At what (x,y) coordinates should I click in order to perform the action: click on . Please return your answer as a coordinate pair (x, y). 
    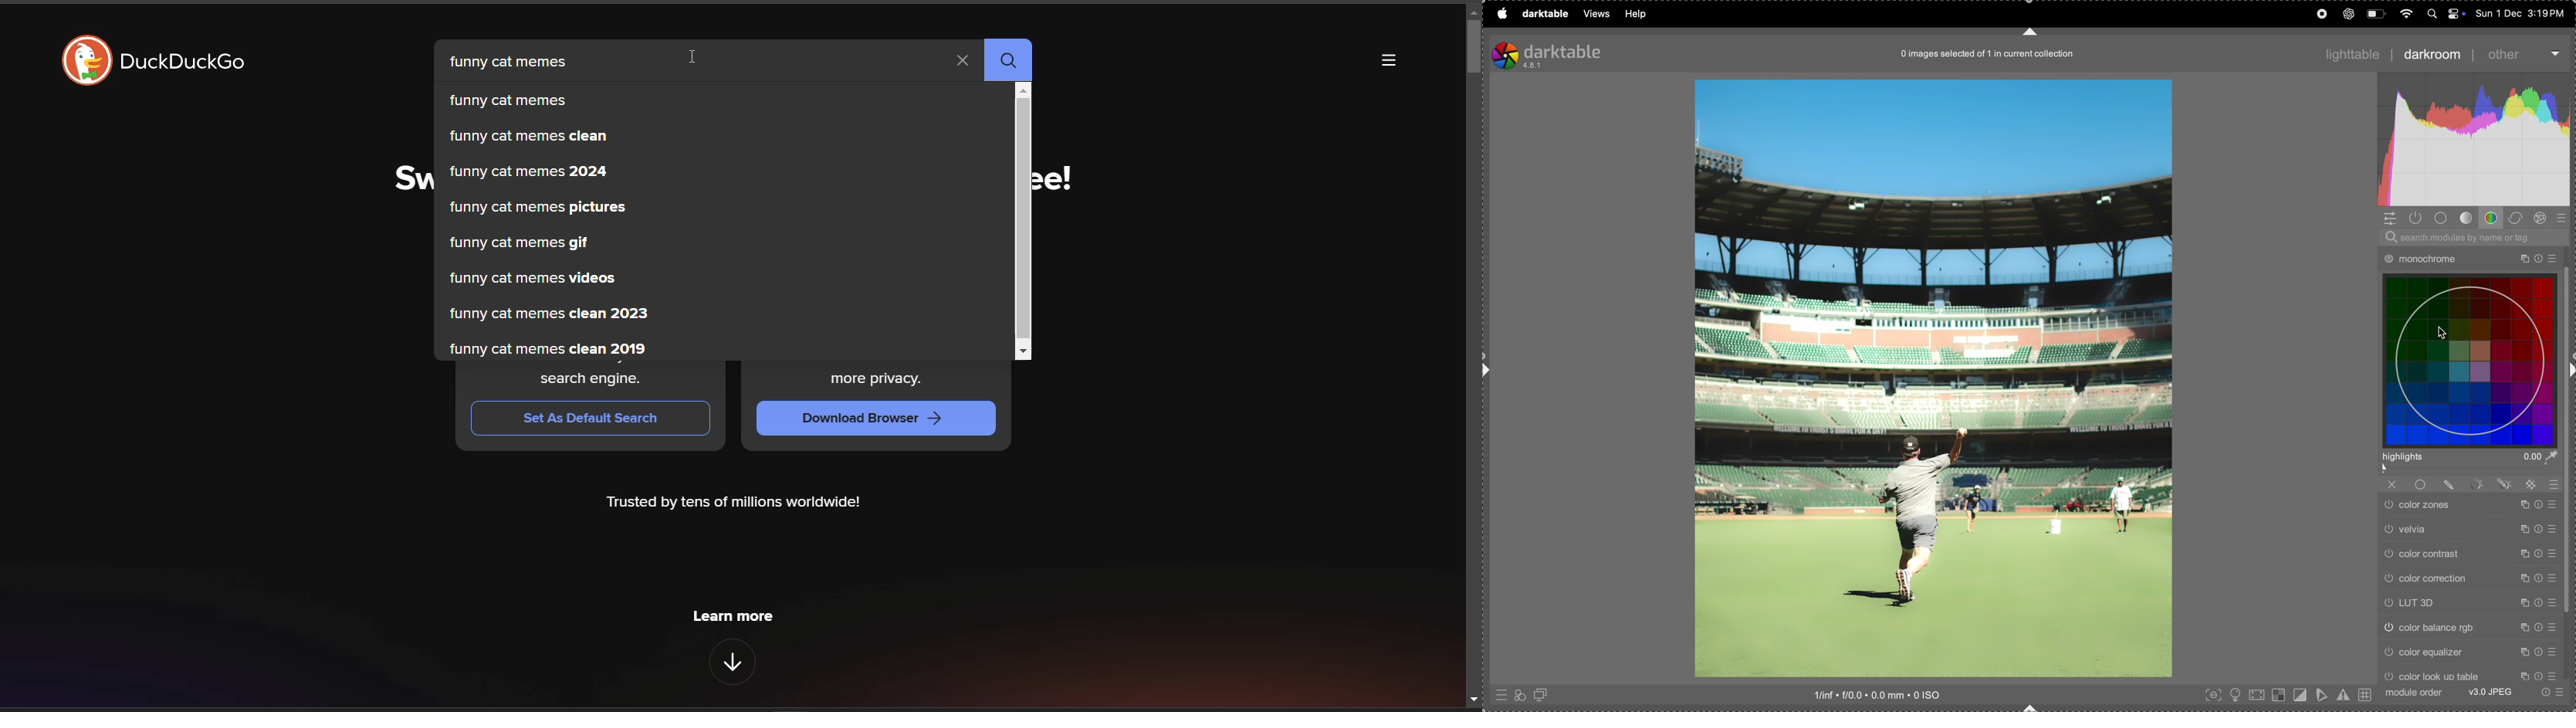
    Looking at the image, I should click on (2028, 31).